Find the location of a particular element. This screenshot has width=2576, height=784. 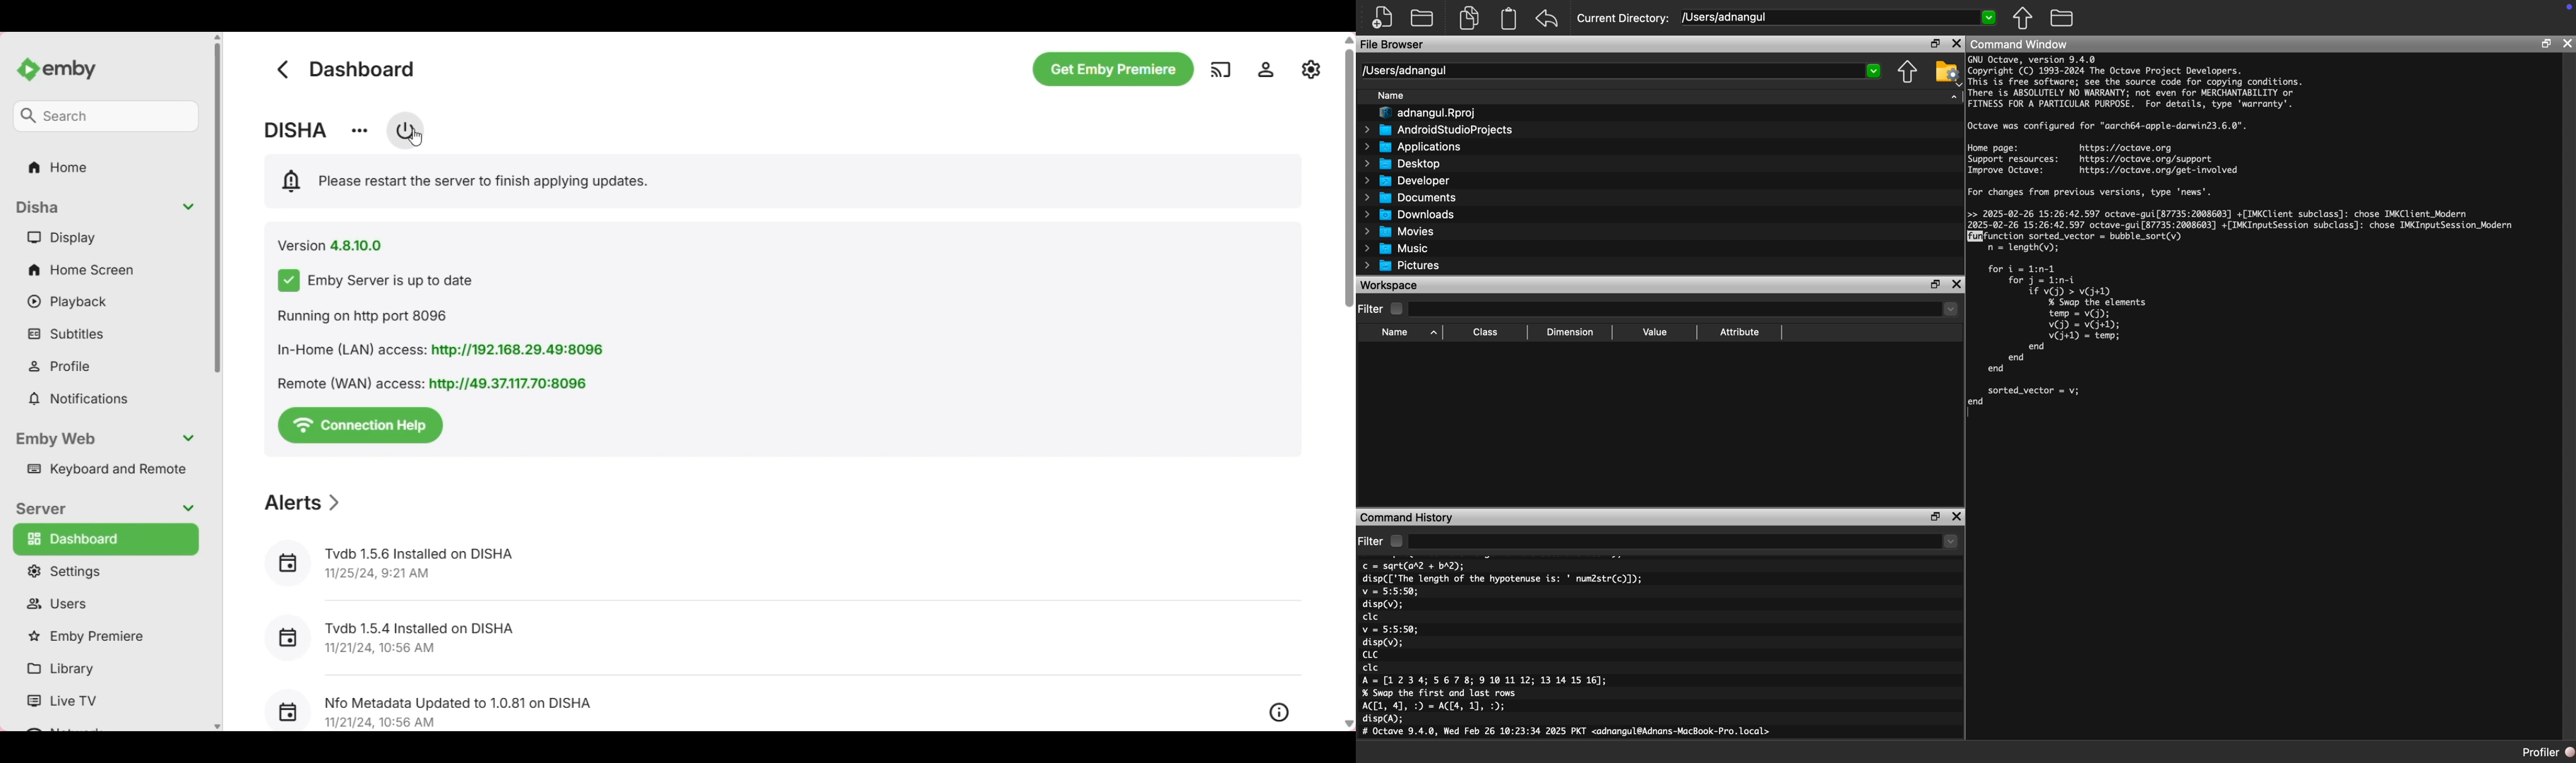

Copy is located at coordinates (1473, 17).